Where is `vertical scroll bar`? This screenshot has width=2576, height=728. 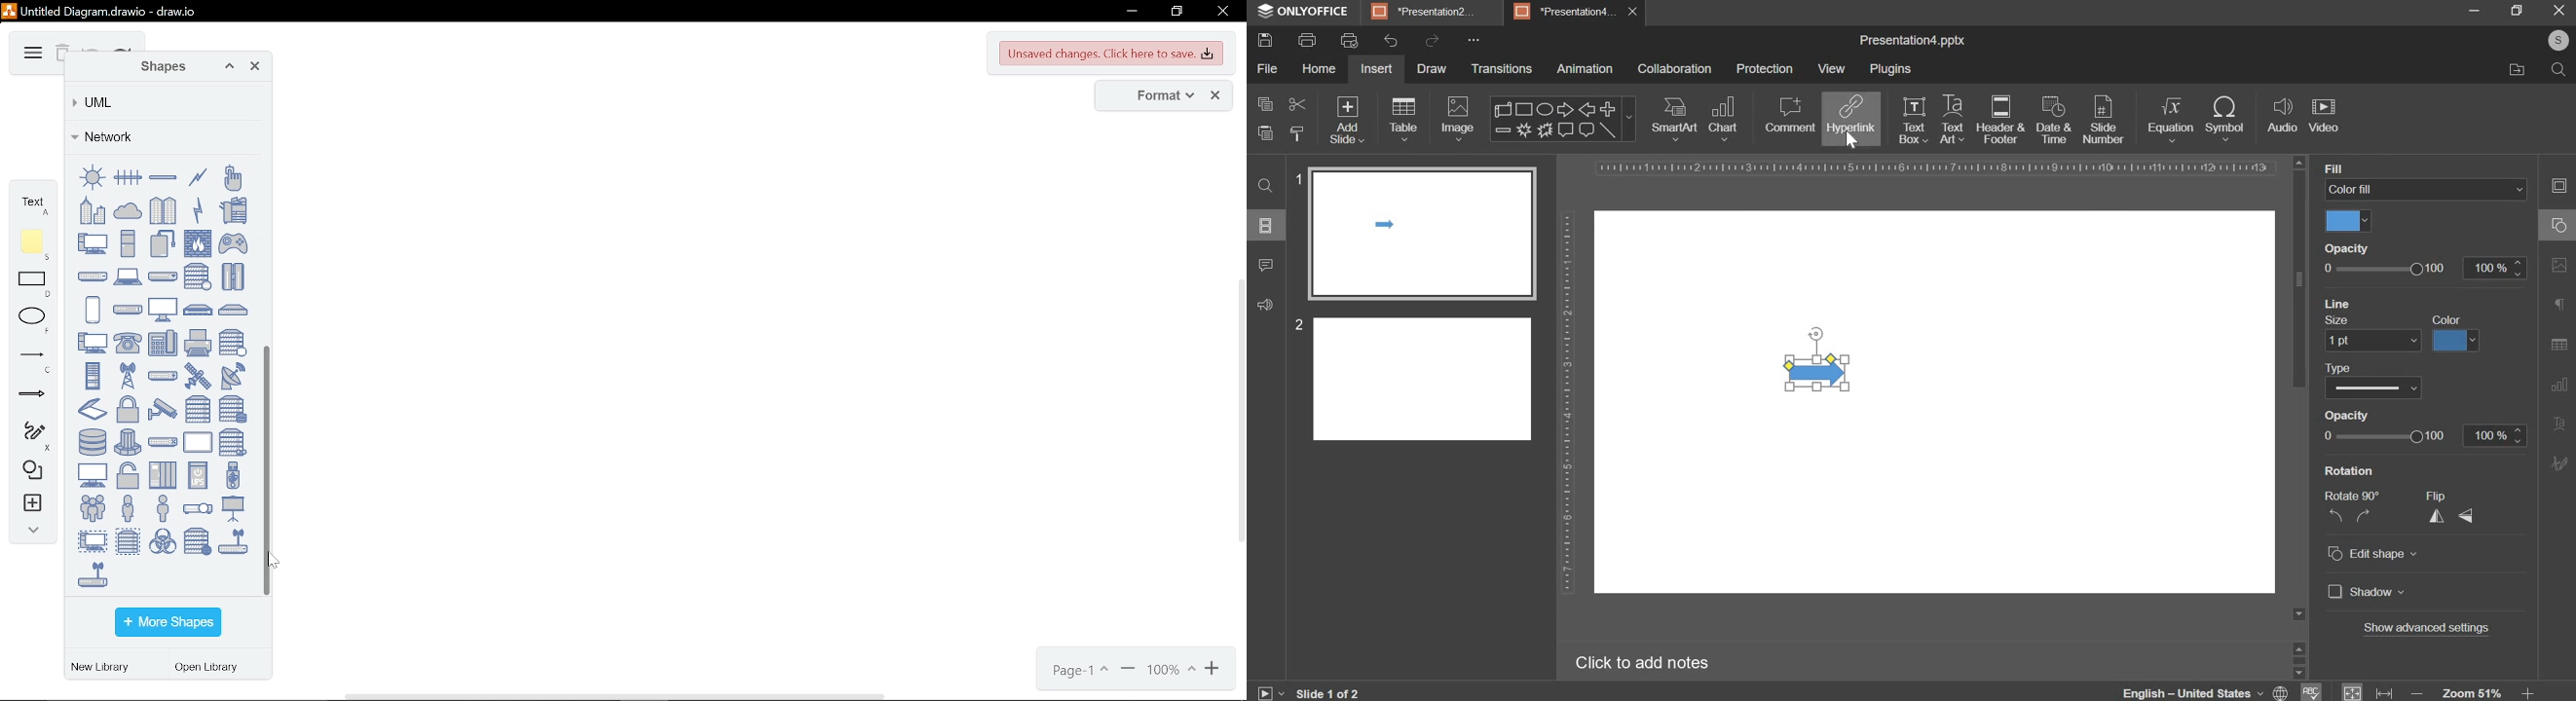 vertical scroll bar is located at coordinates (1239, 413).